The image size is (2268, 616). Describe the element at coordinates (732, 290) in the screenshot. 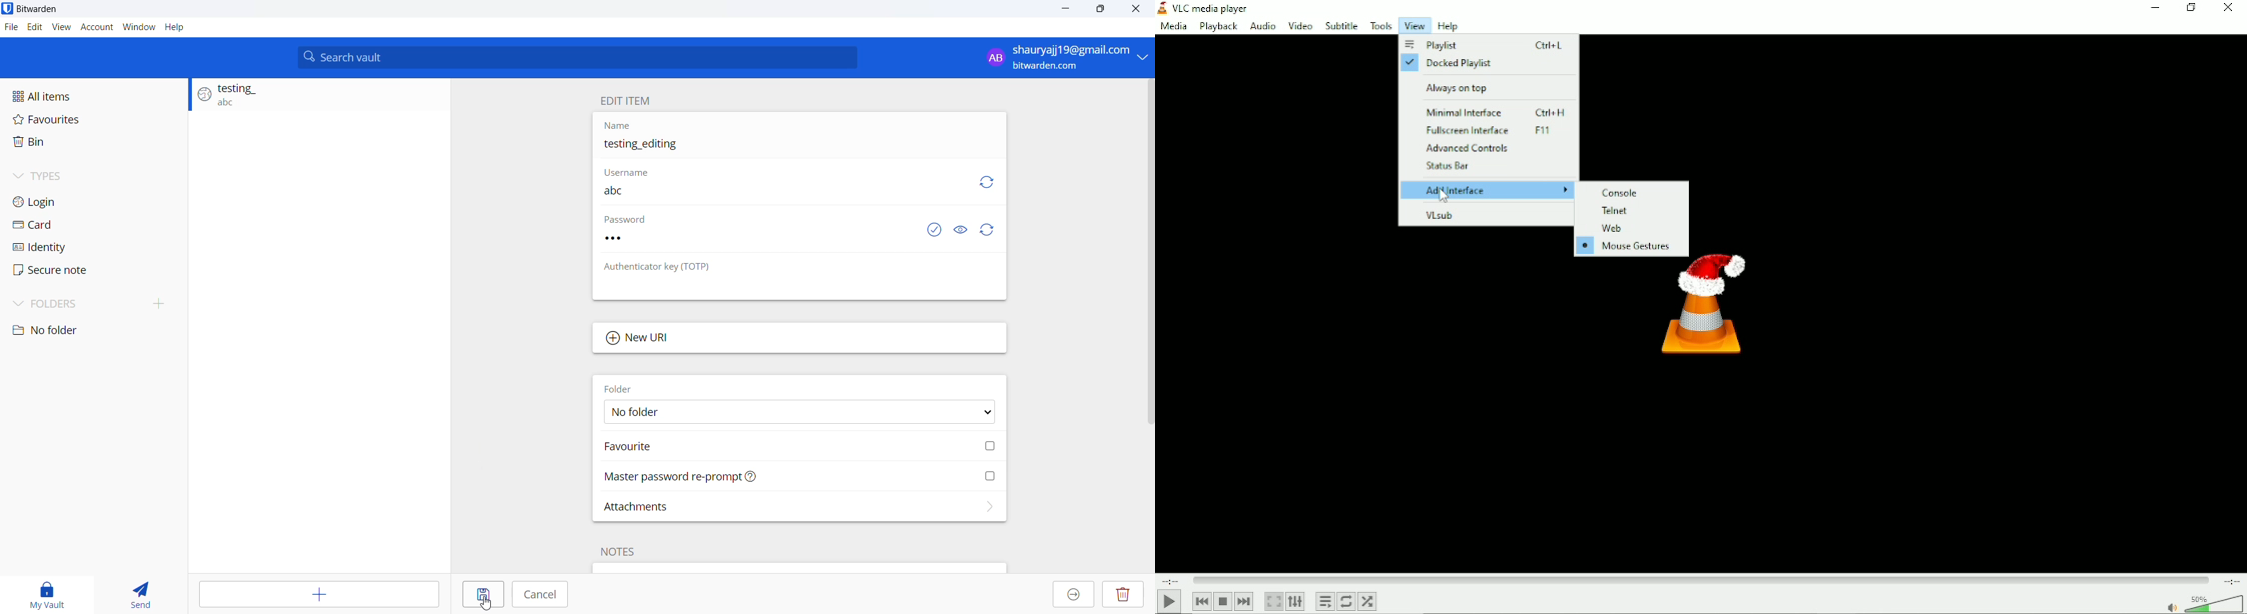

I see `No authenticator key` at that location.